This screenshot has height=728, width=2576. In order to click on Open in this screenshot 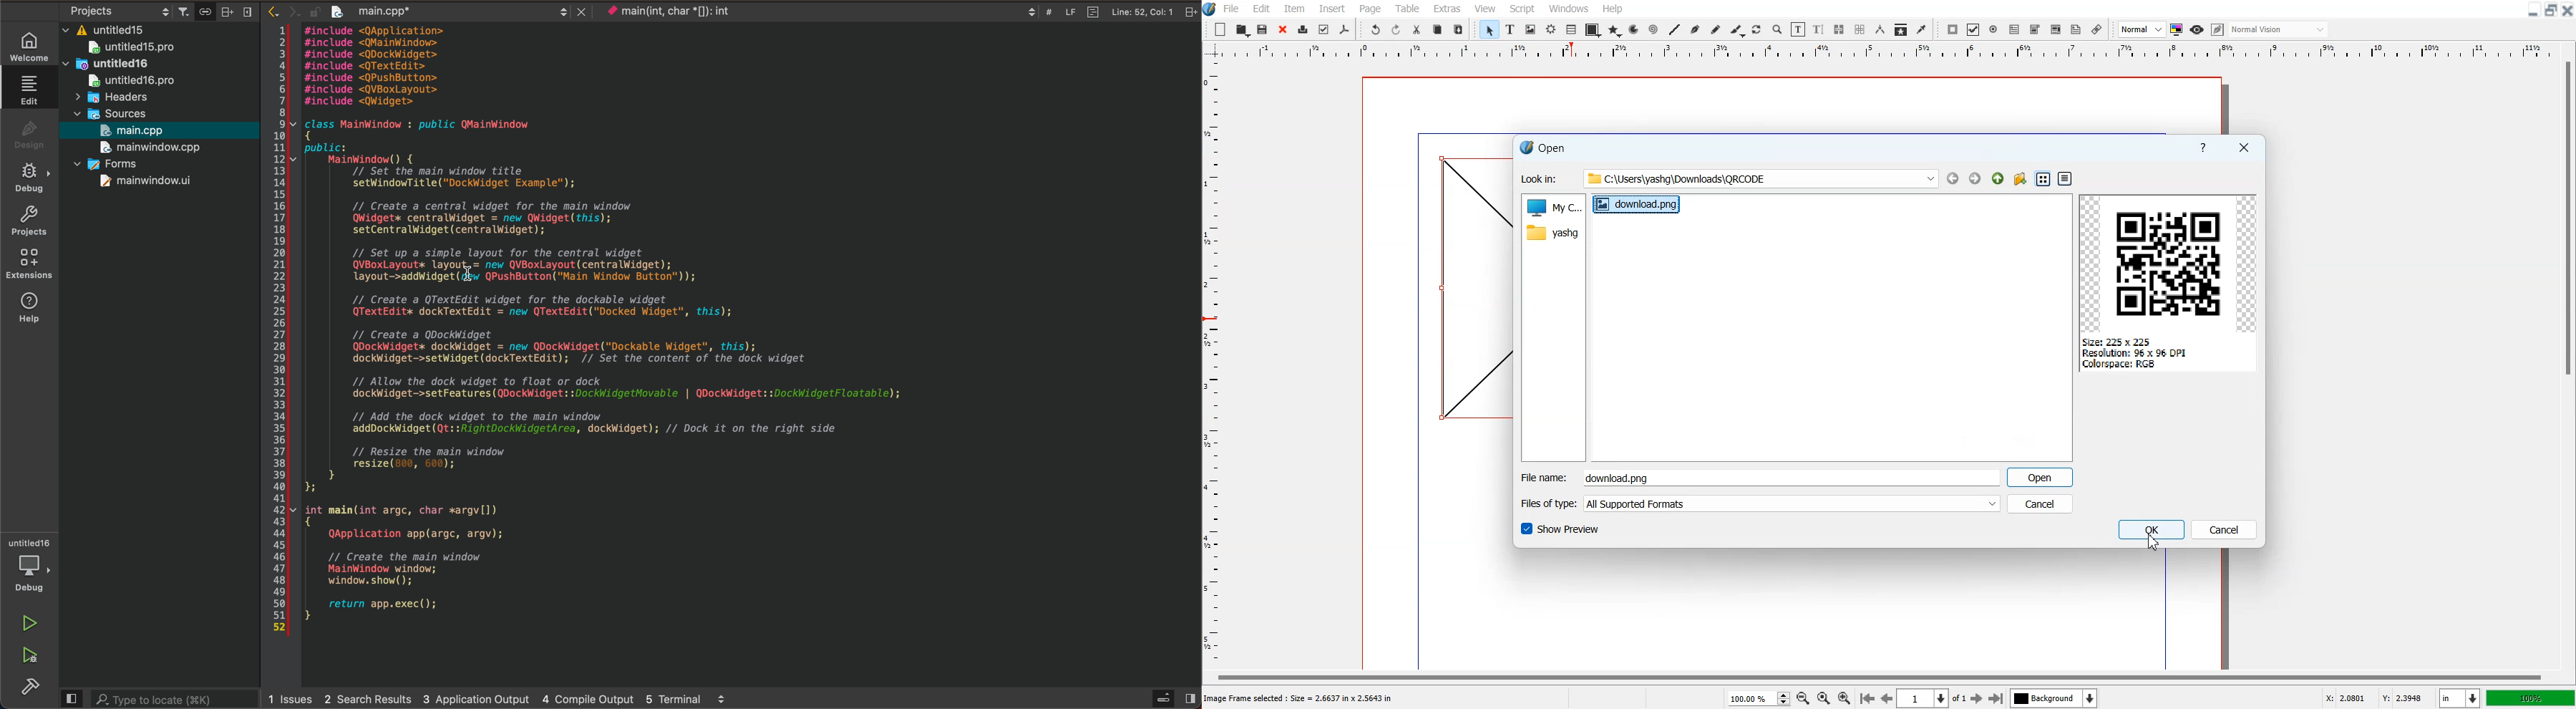, I will do `click(1264, 29)`.